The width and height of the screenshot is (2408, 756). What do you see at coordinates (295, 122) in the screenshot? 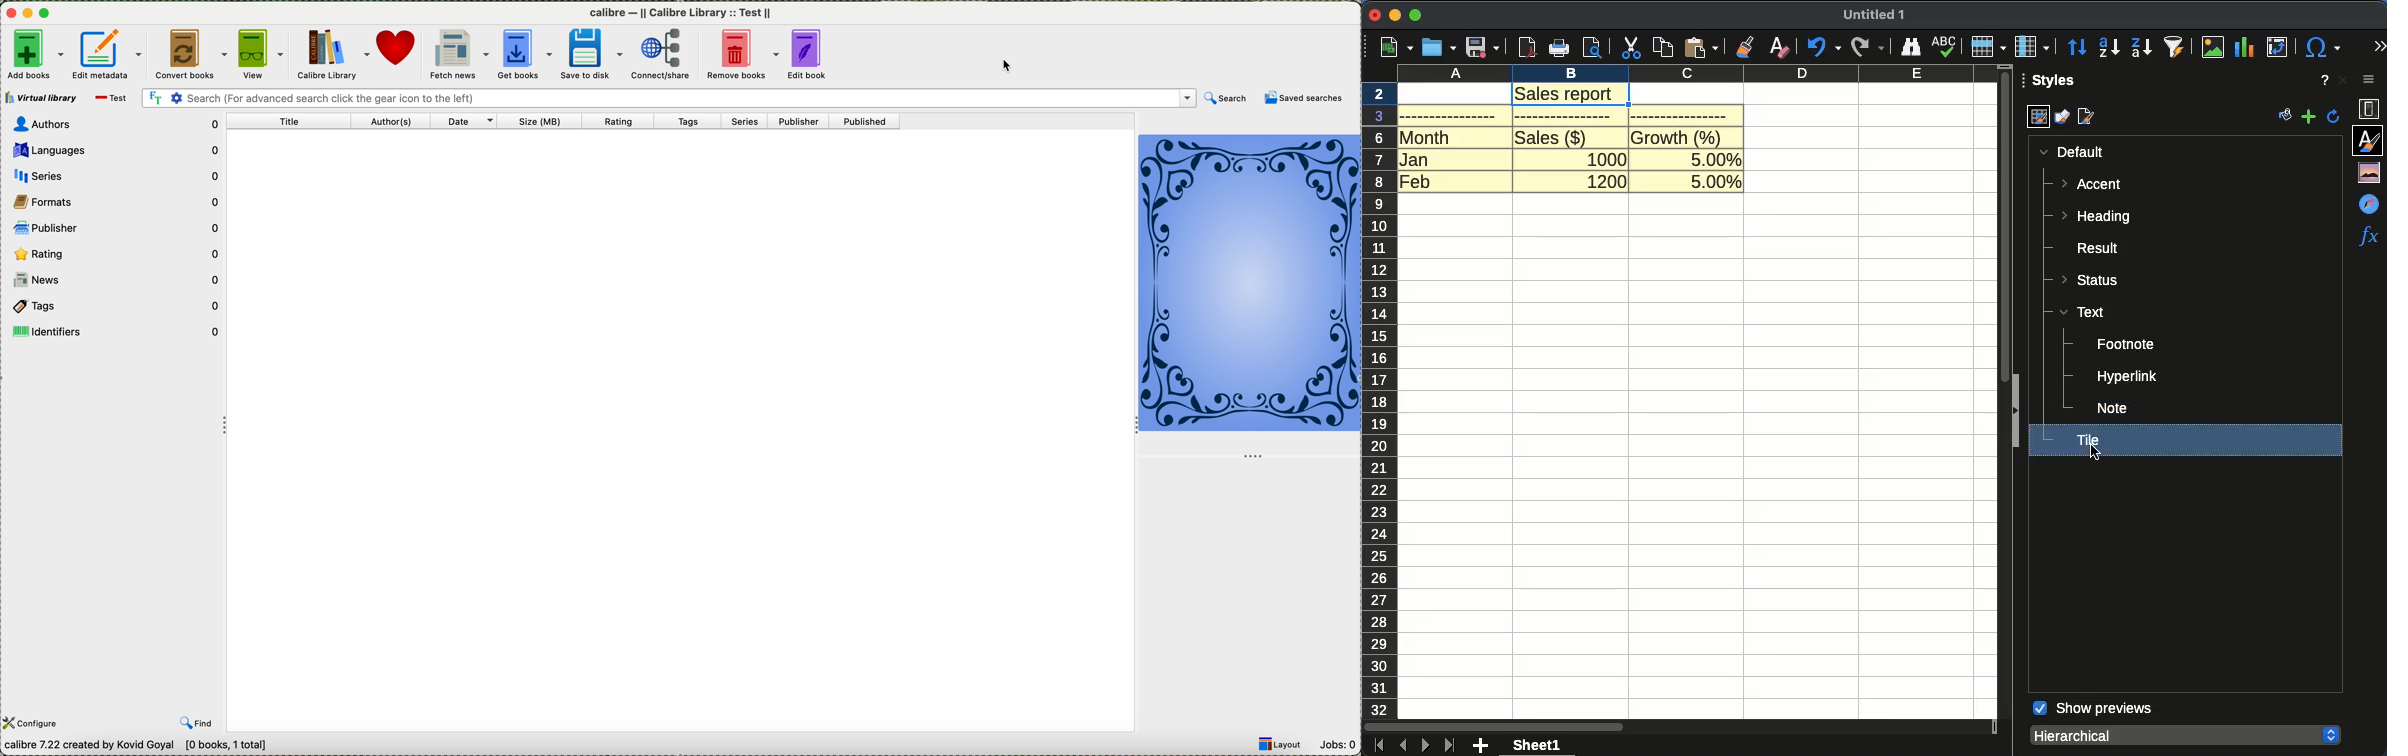
I see `title` at bounding box center [295, 122].